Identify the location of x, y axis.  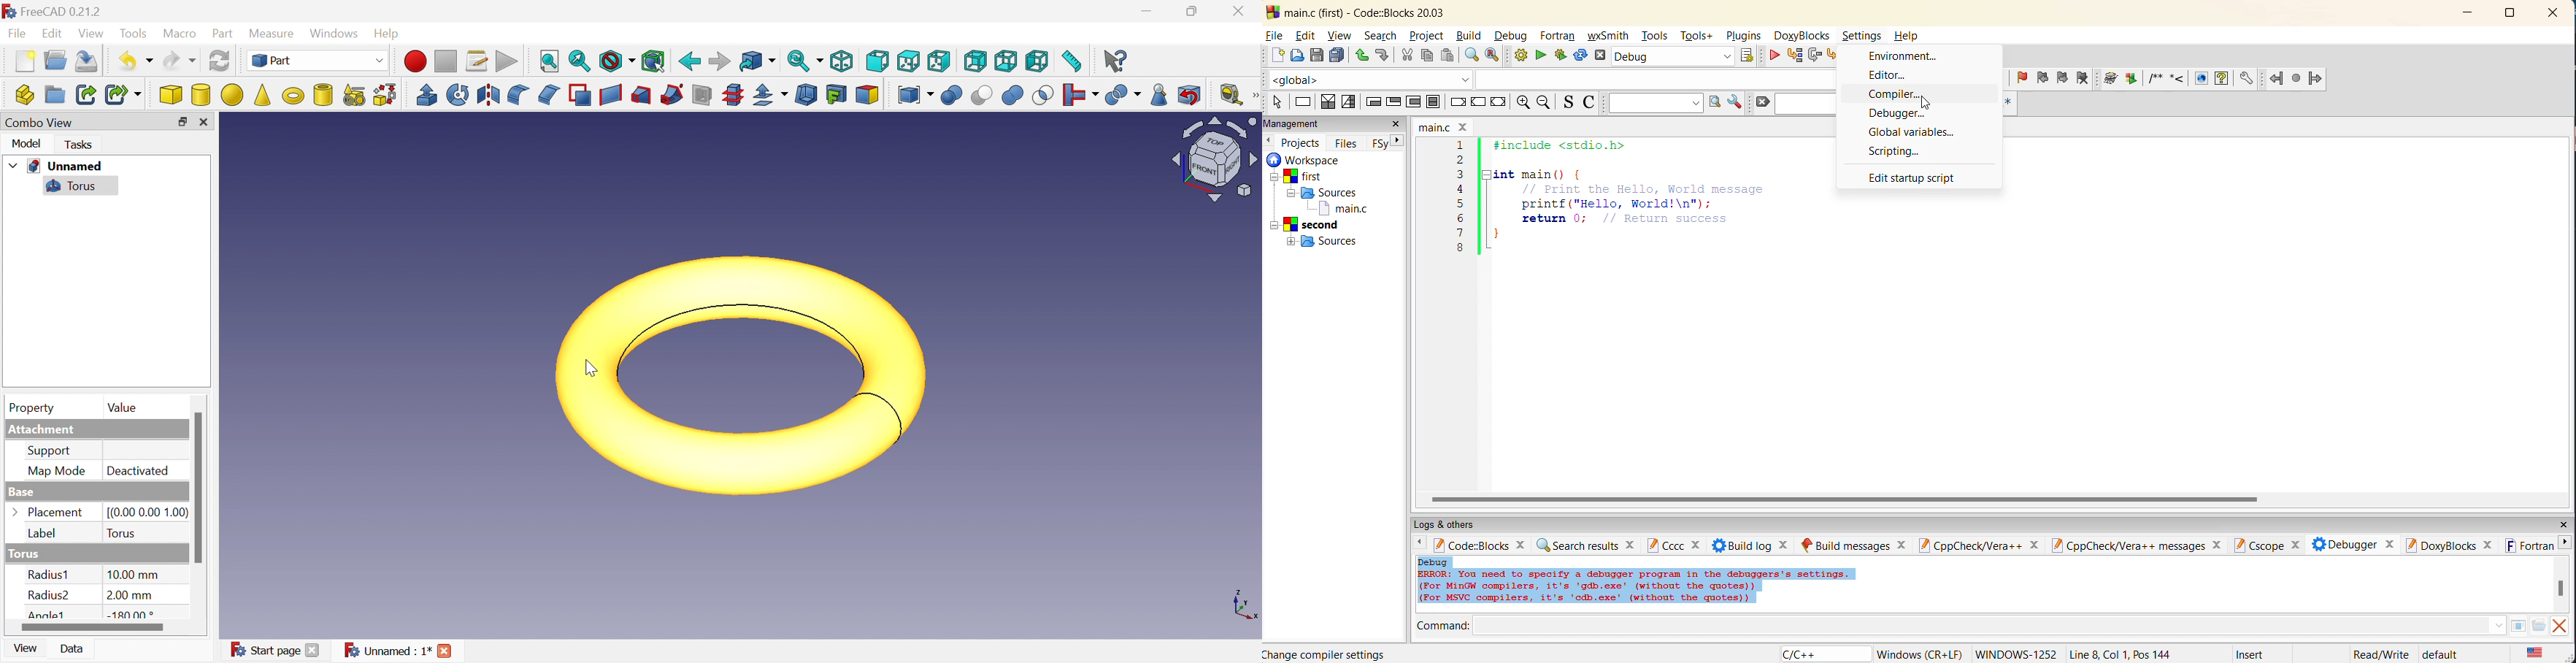
(1245, 607).